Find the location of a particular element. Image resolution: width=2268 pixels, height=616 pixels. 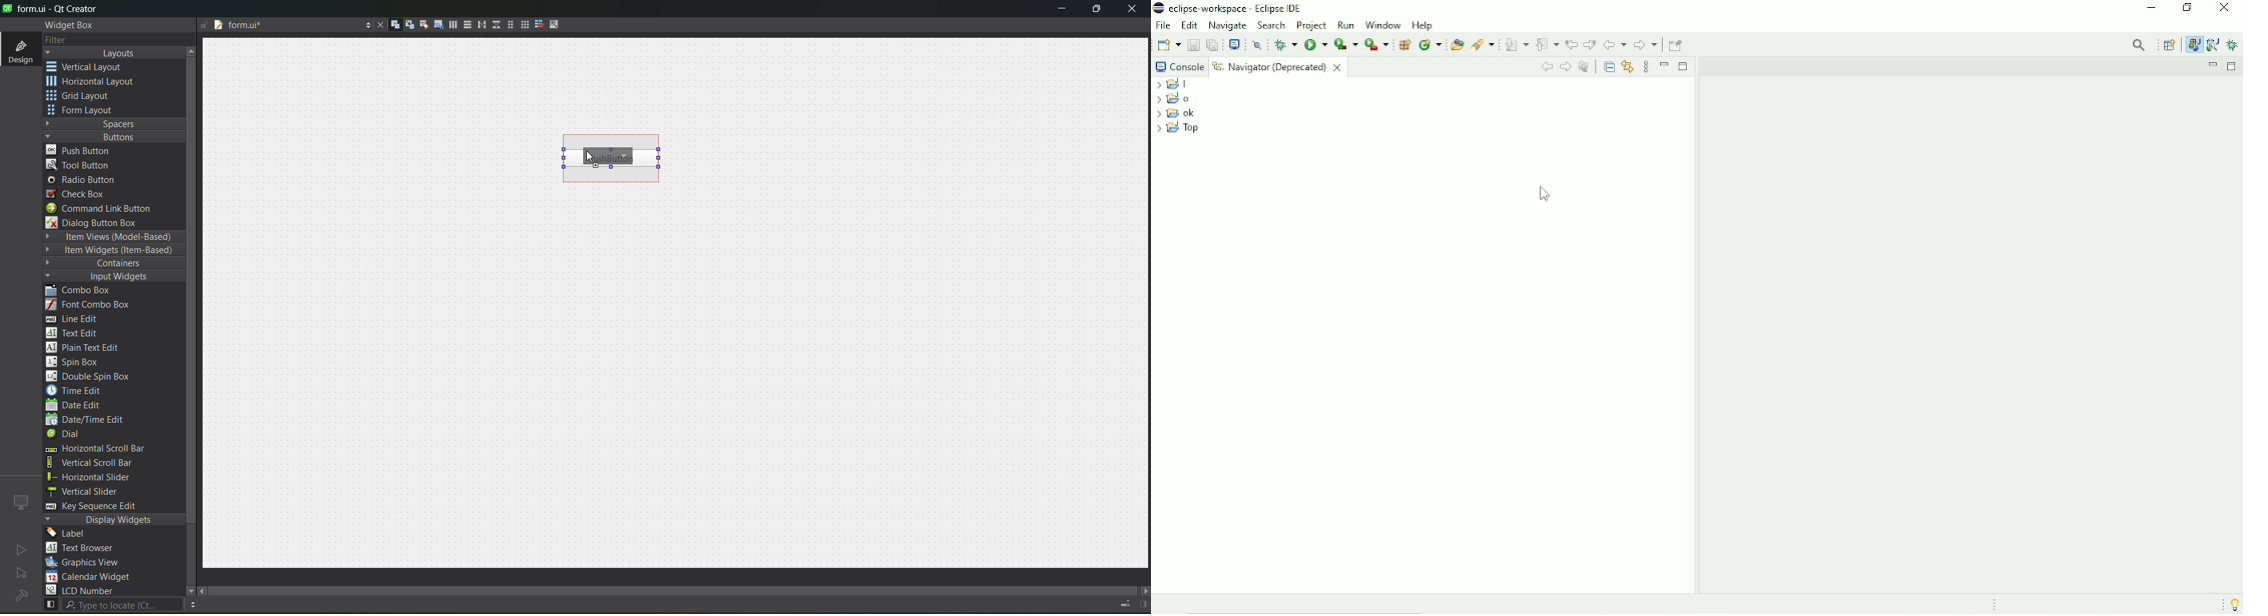

edit widgets is located at coordinates (390, 25).